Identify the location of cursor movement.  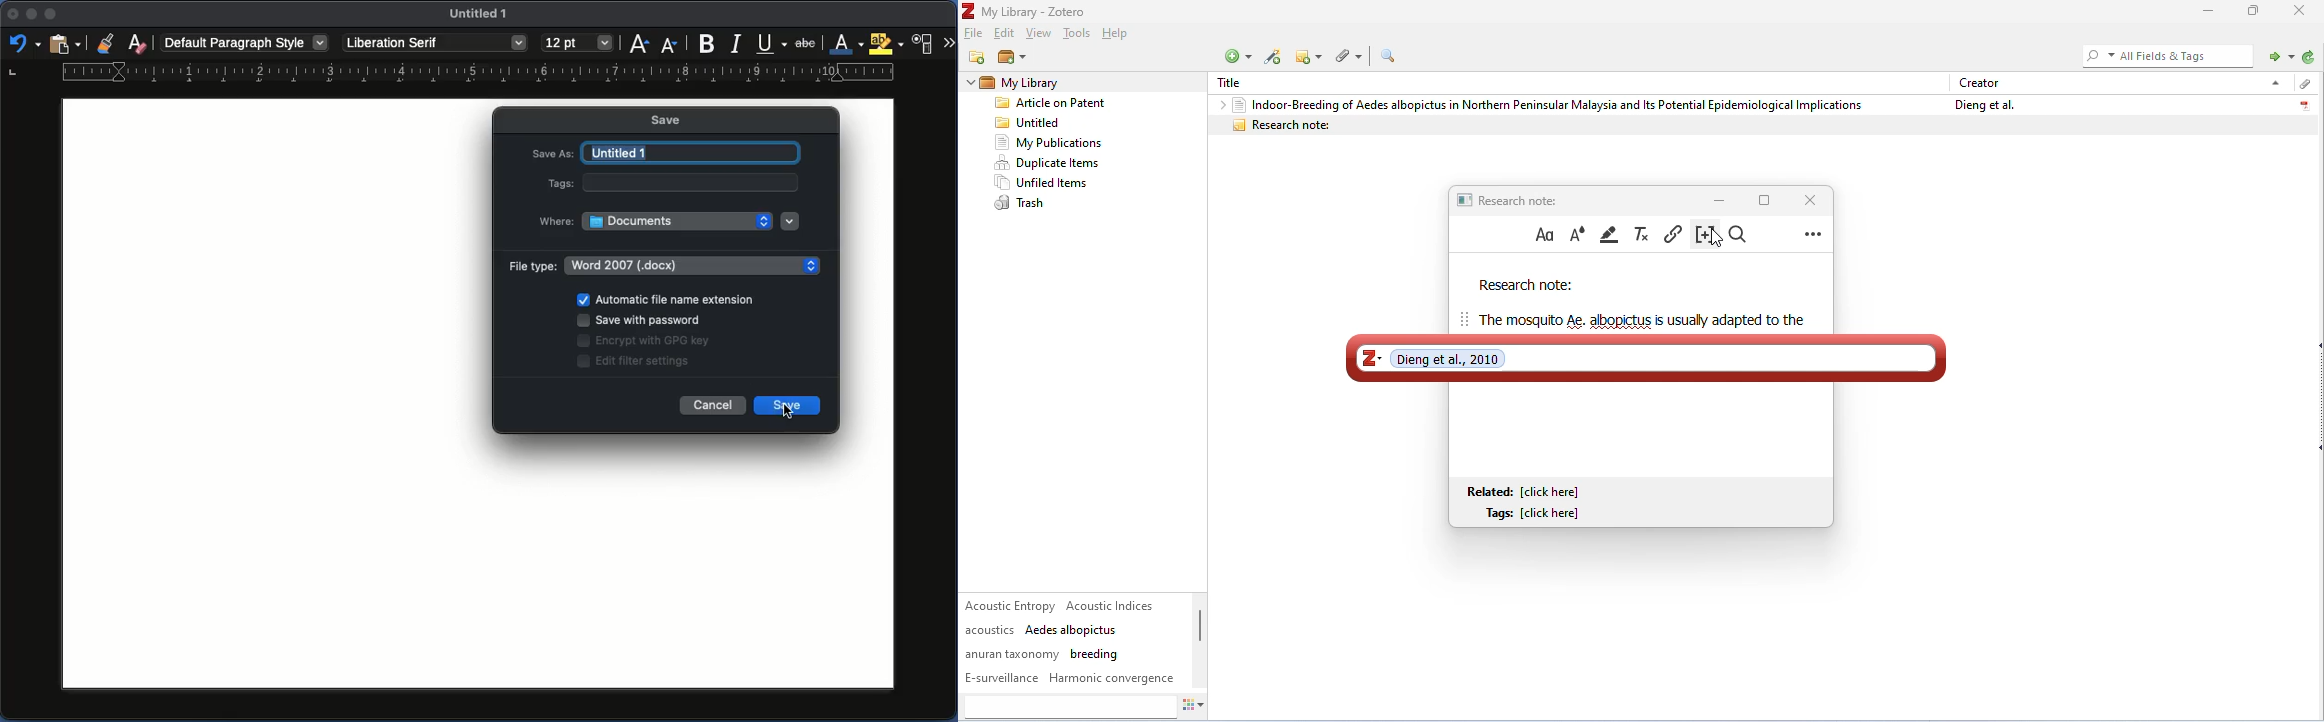
(1719, 239).